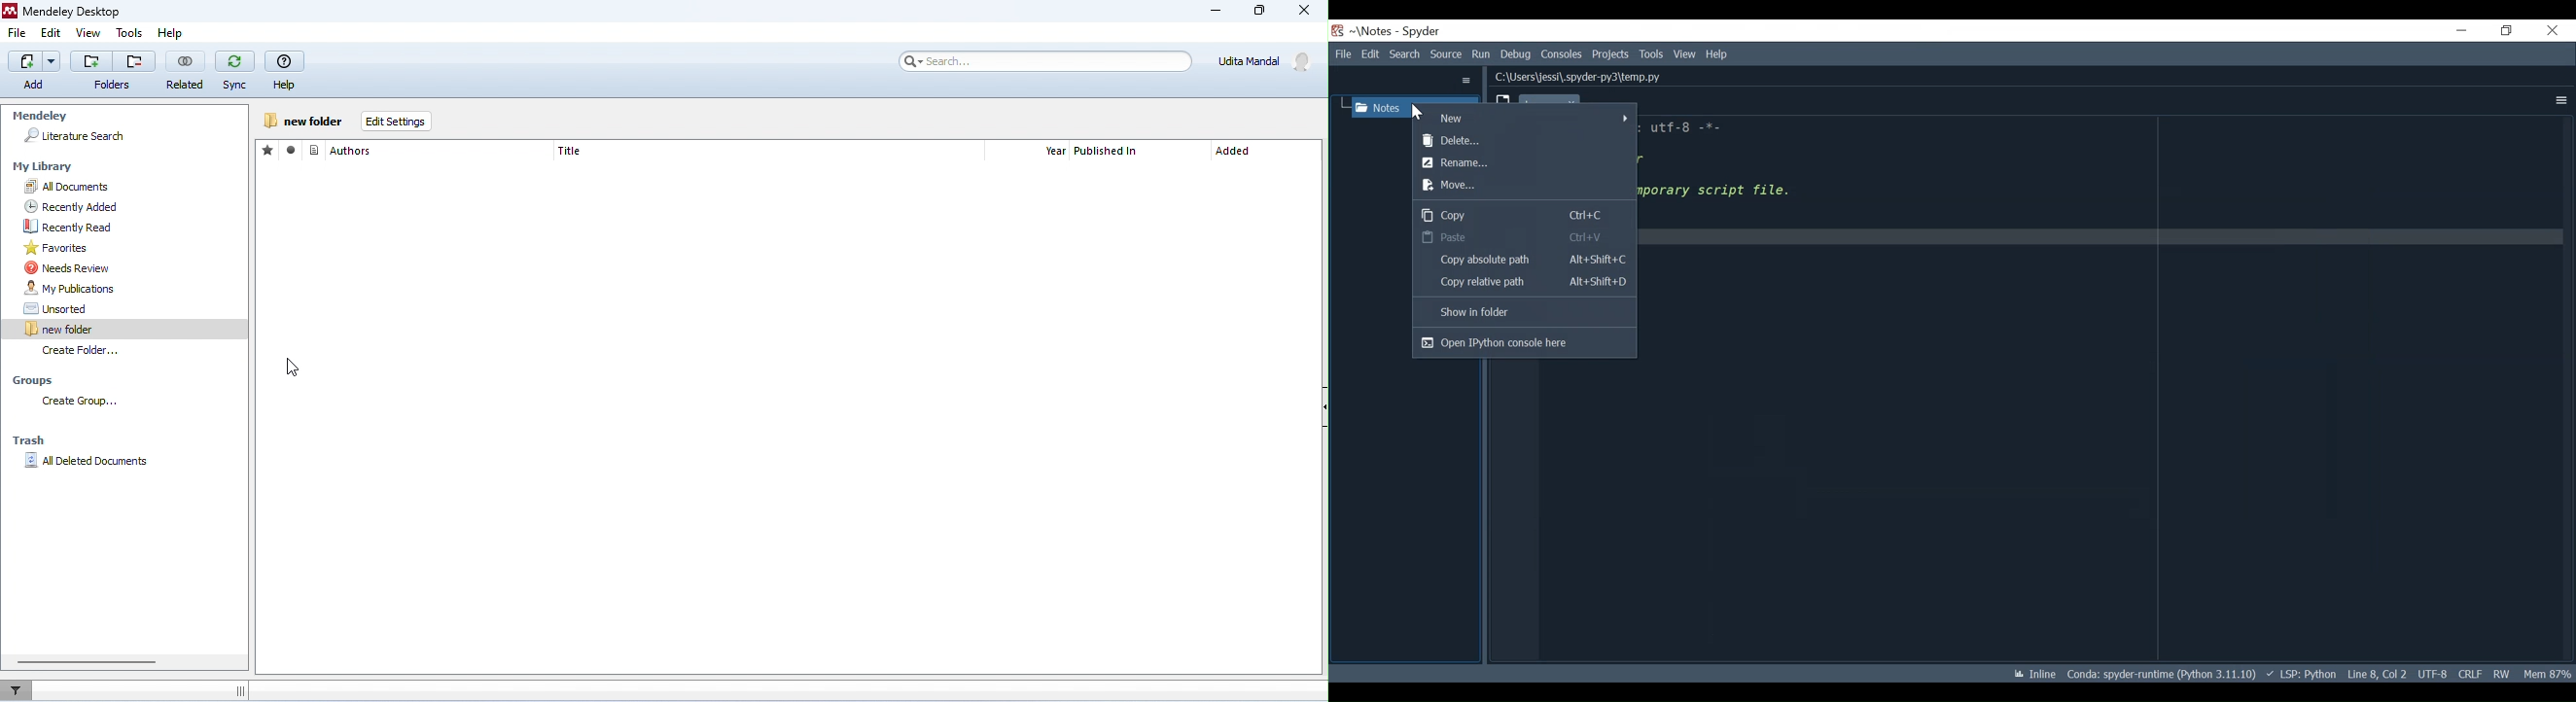 The width and height of the screenshot is (2576, 728). Describe the element at coordinates (178, 34) in the screenshot. I see `help` at that location.